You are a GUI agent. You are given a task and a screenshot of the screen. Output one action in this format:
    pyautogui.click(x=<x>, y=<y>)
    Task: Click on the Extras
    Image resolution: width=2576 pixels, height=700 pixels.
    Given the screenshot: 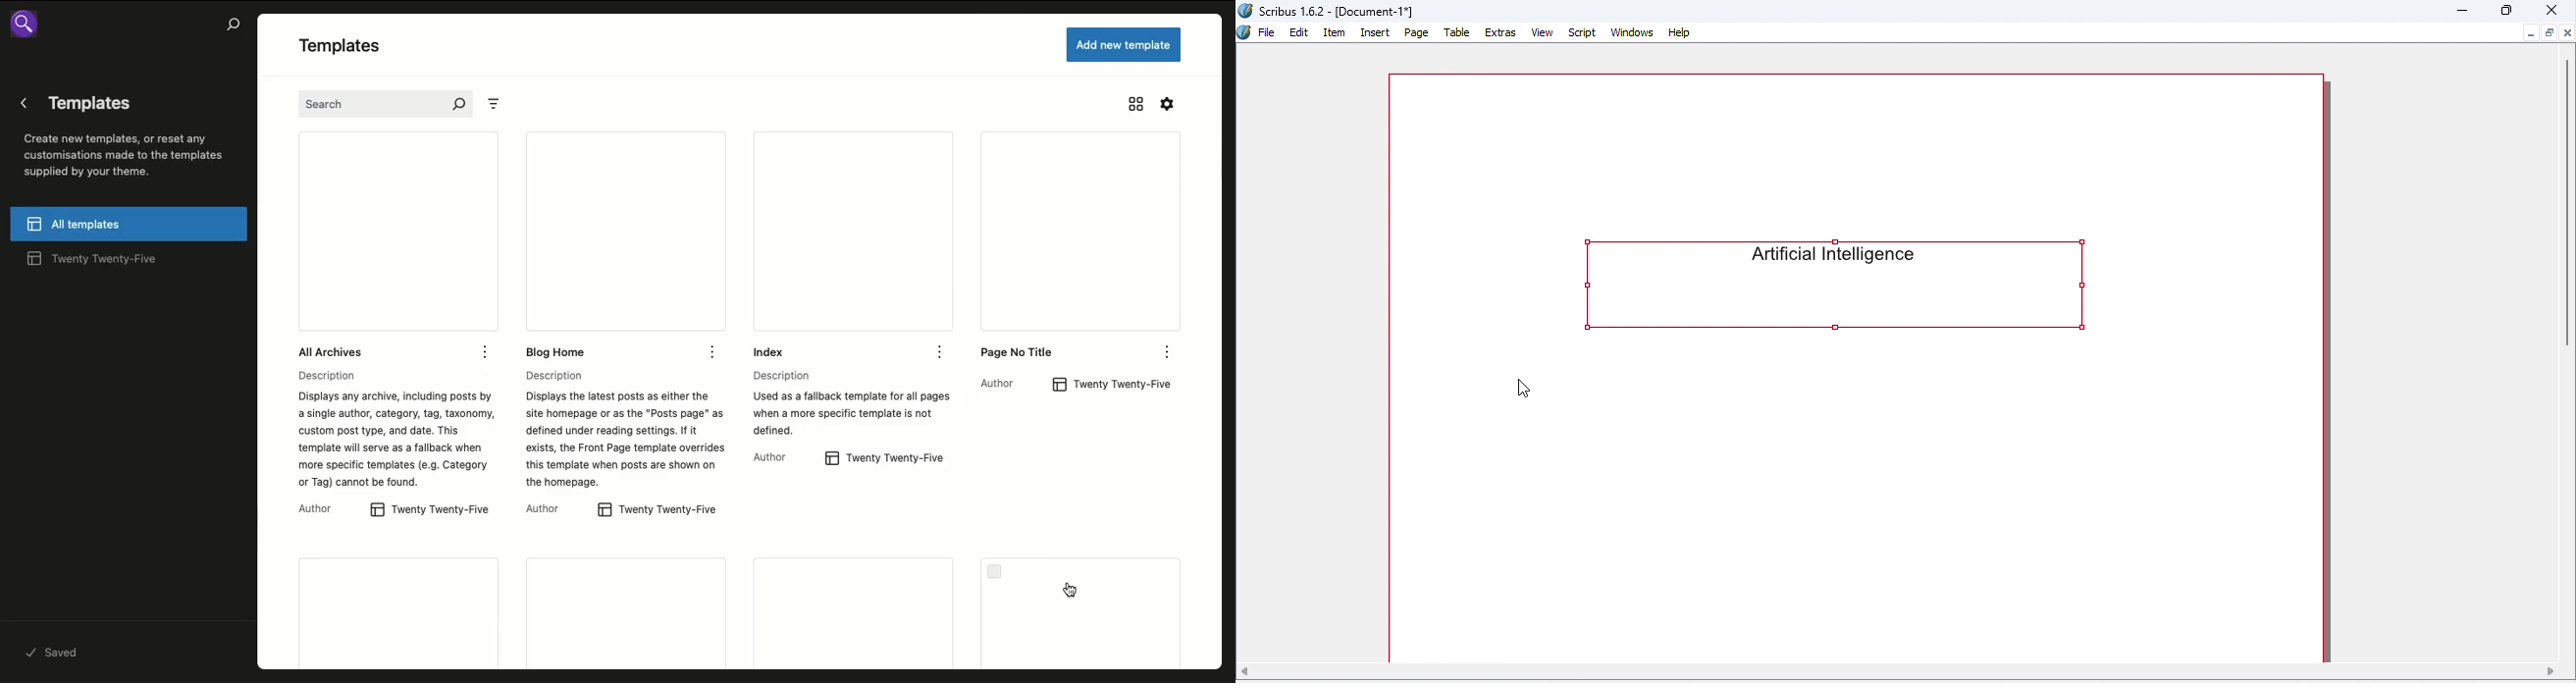 What is the action you would take?
    pyautogui.click(x=1501, y=34)
    